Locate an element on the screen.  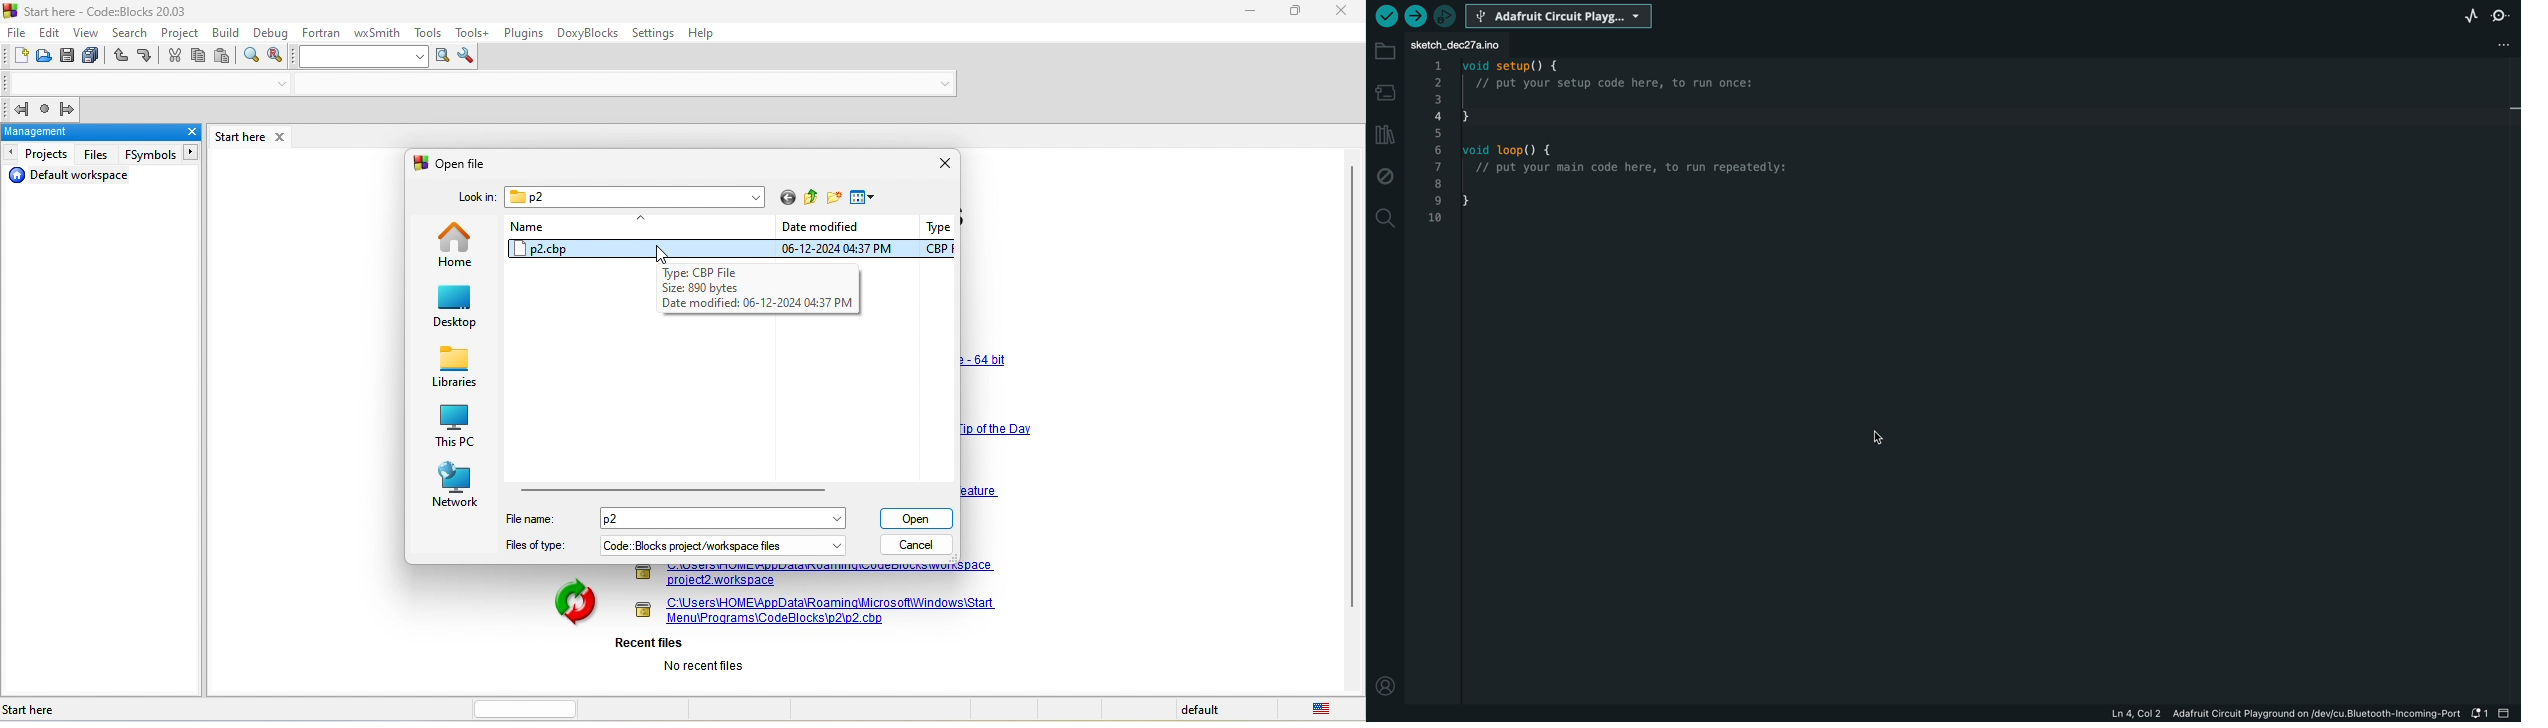
cut is located at coordinates (174, 59).